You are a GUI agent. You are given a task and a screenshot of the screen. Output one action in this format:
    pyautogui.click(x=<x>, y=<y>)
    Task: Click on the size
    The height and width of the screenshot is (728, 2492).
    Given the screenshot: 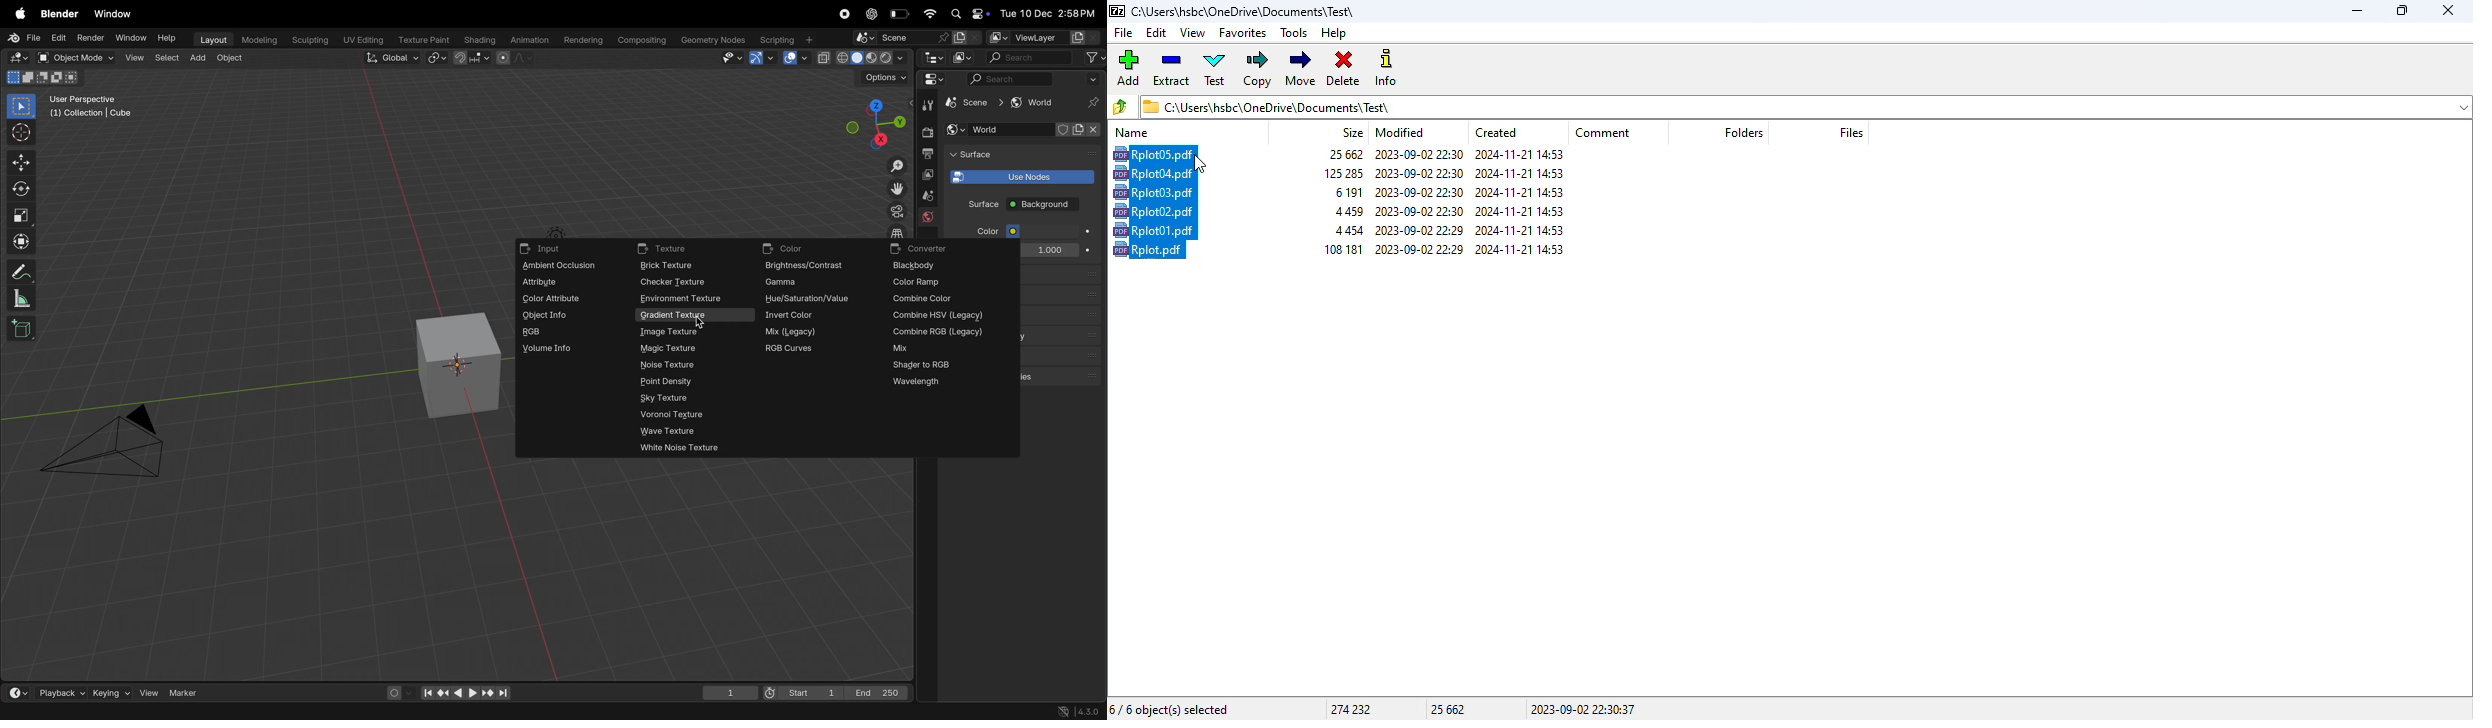 What is the action you would take?
    pyautogui.click(x=1344, y=154)
    